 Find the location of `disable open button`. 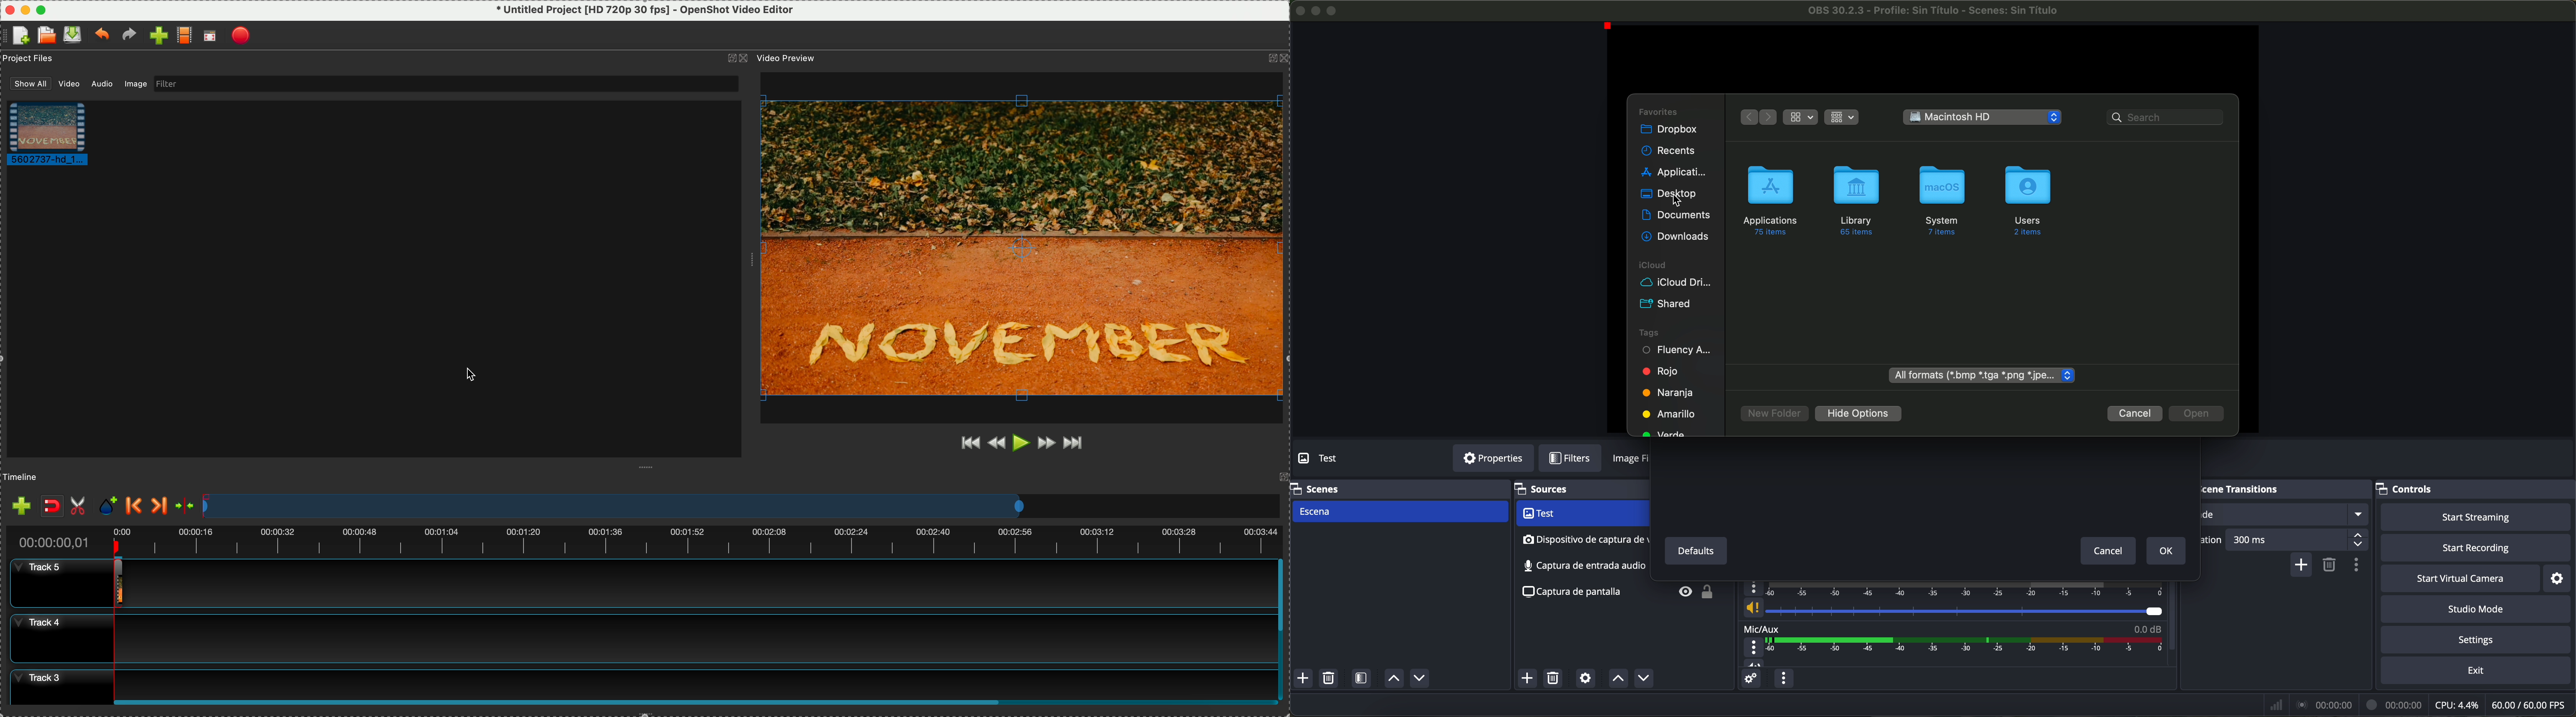

disable open button is located at coordinates (2198, 414).